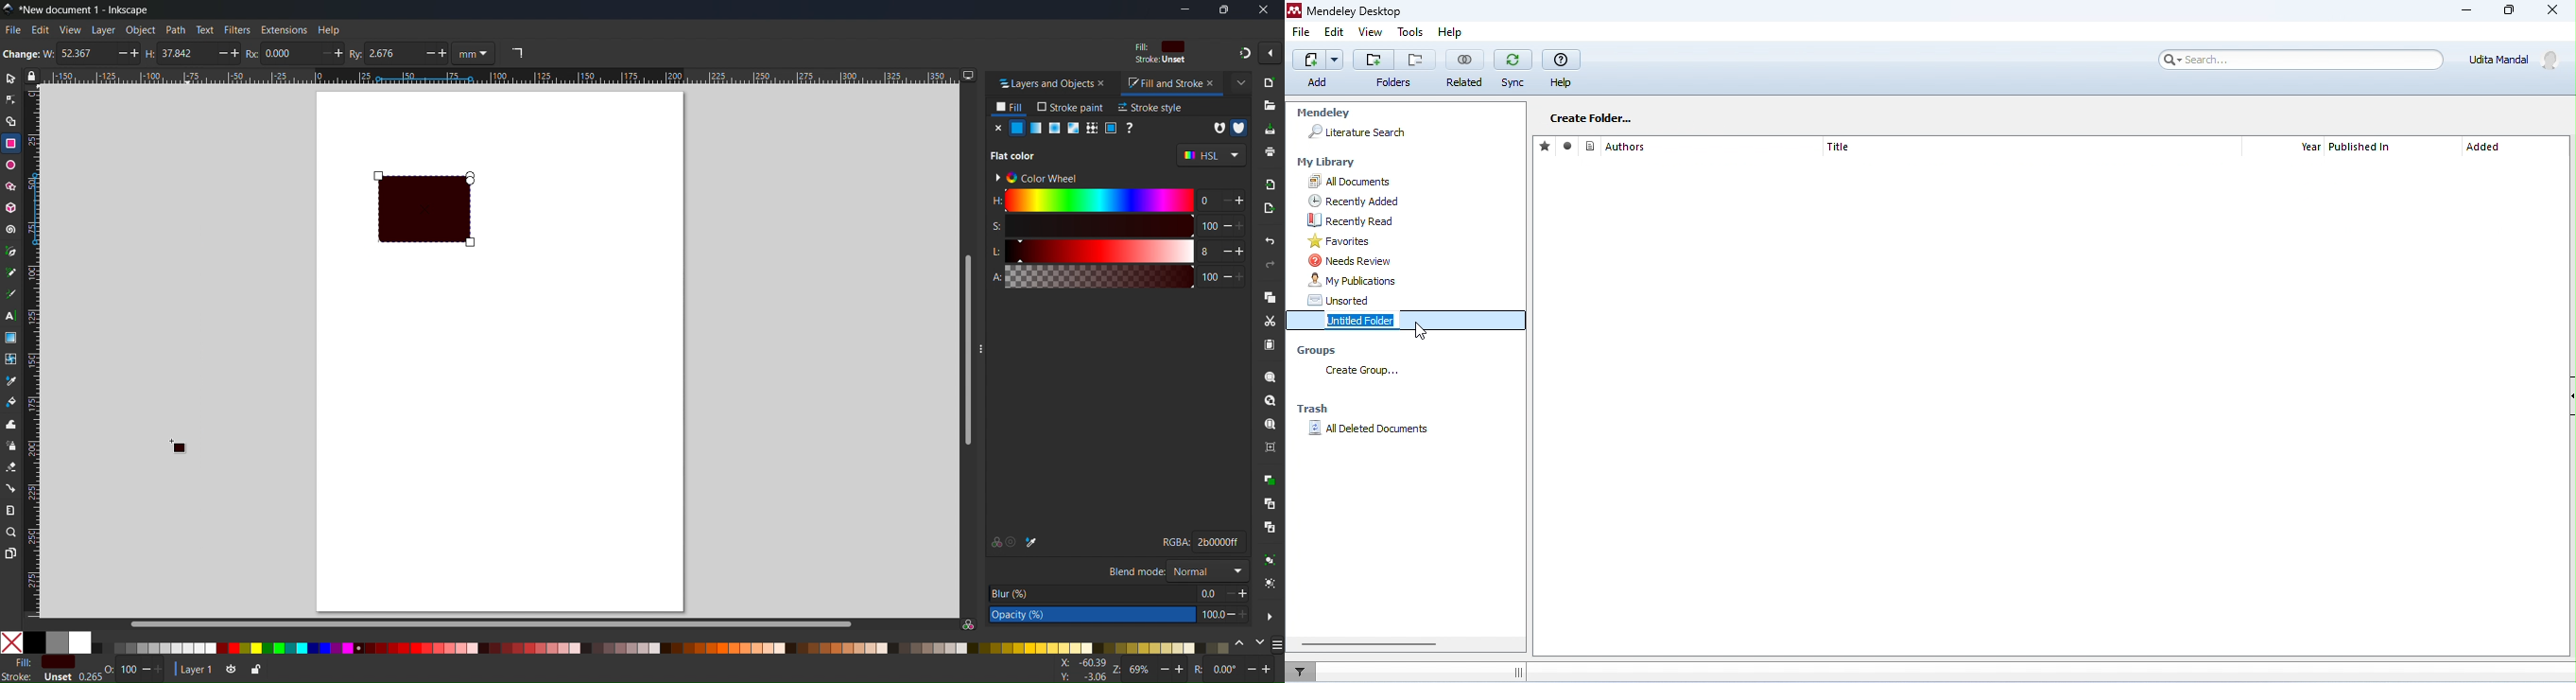 This screenshot has height=700, width=2576. I want to click on Dropper tool, so click(11, 380).